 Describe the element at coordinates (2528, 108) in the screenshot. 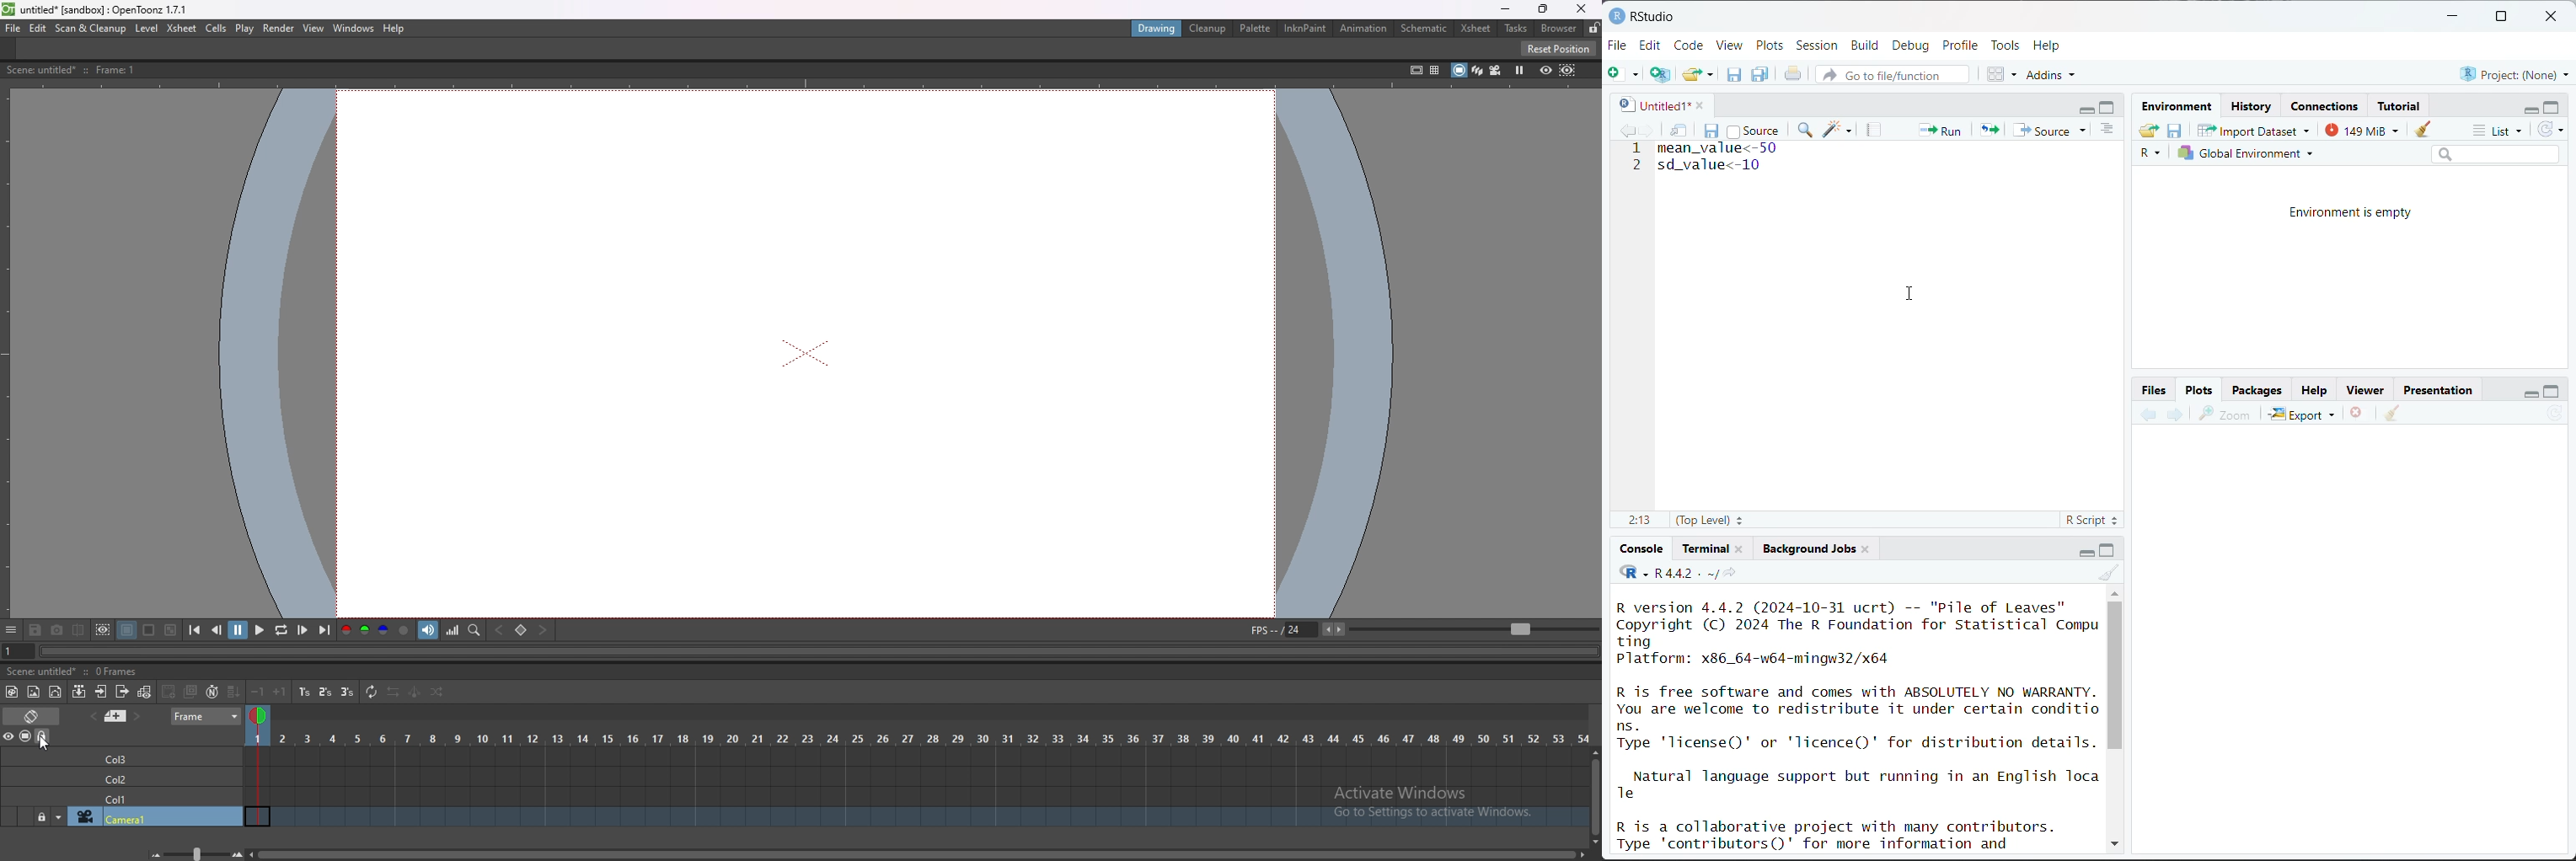

I see `minimize` at that location.